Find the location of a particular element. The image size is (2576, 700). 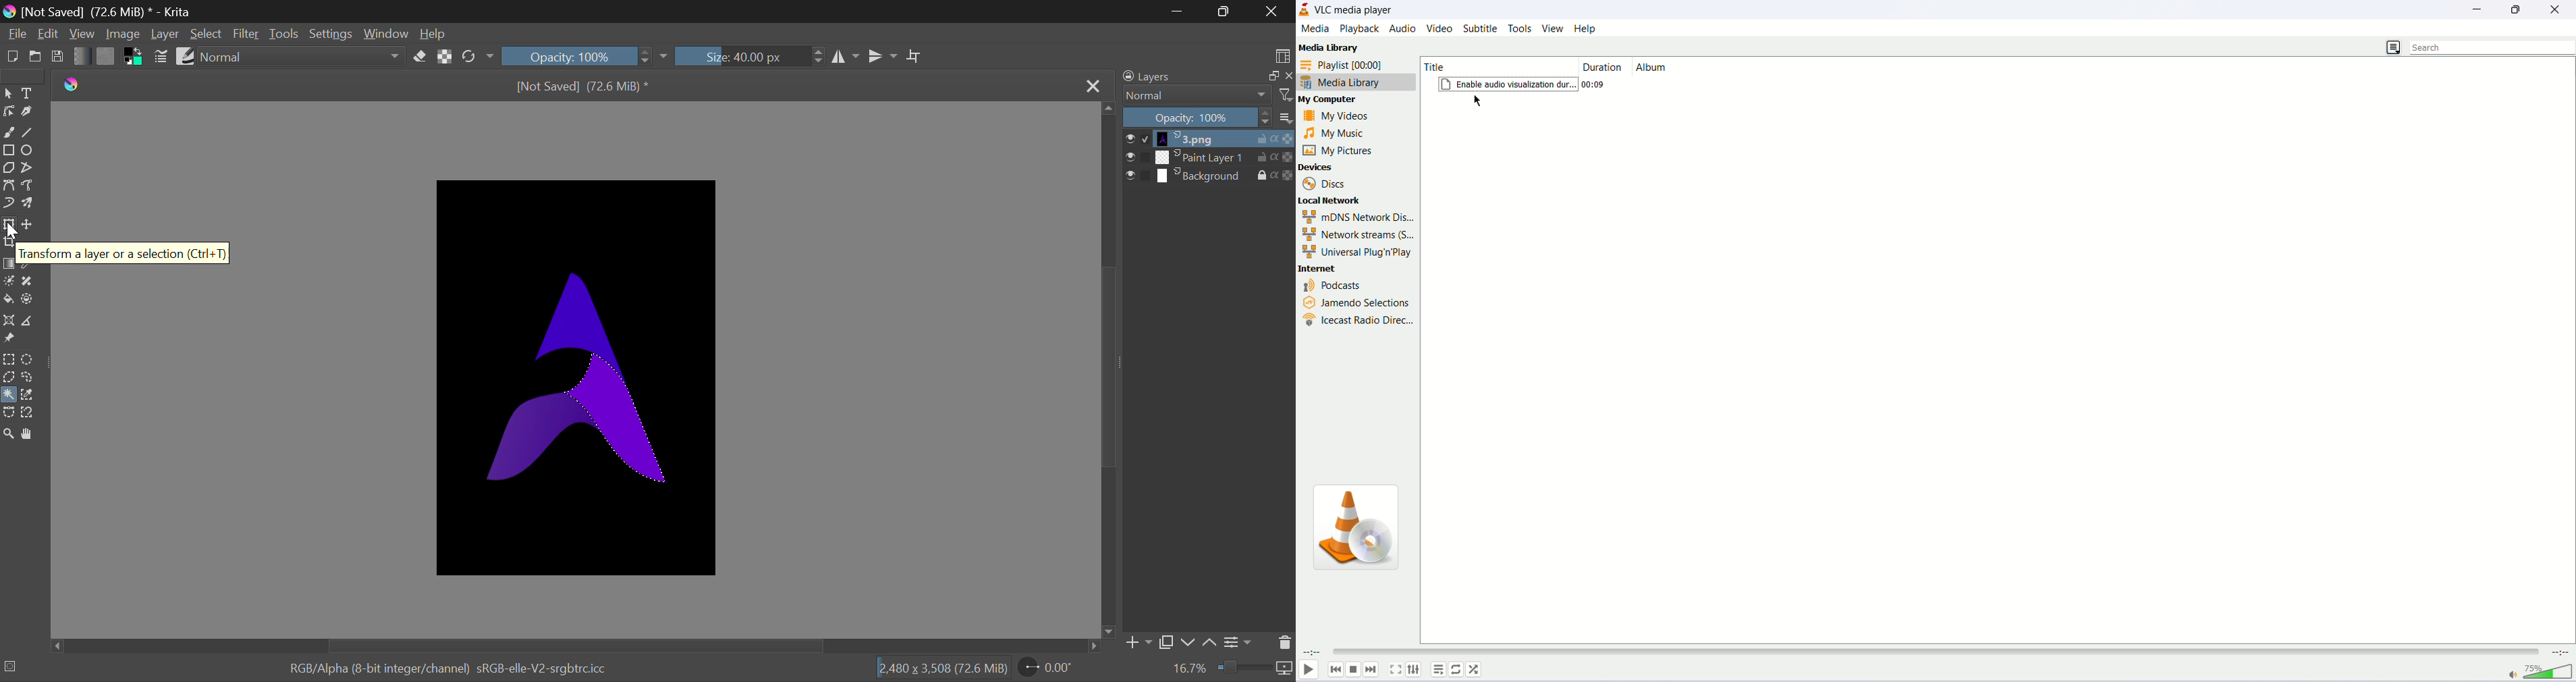

icecast radio is located at coordinates (1357, 319).